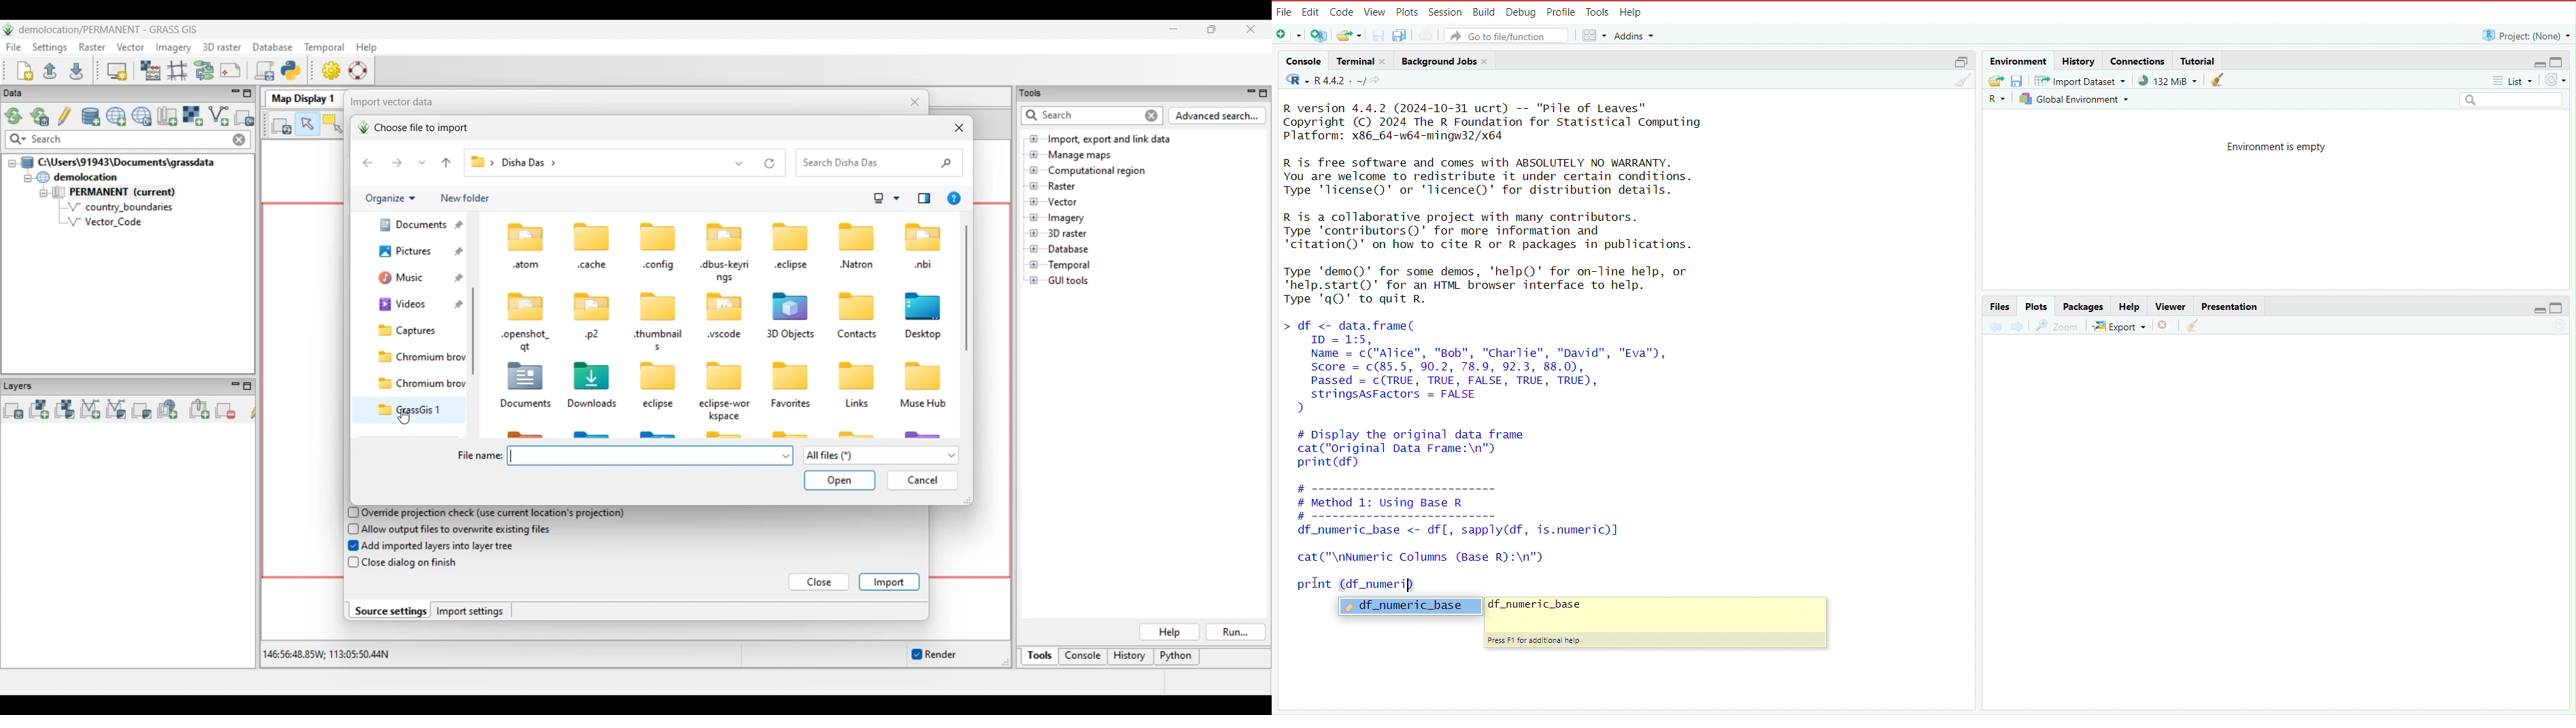  I want to click on addins, so click(1636, 35).